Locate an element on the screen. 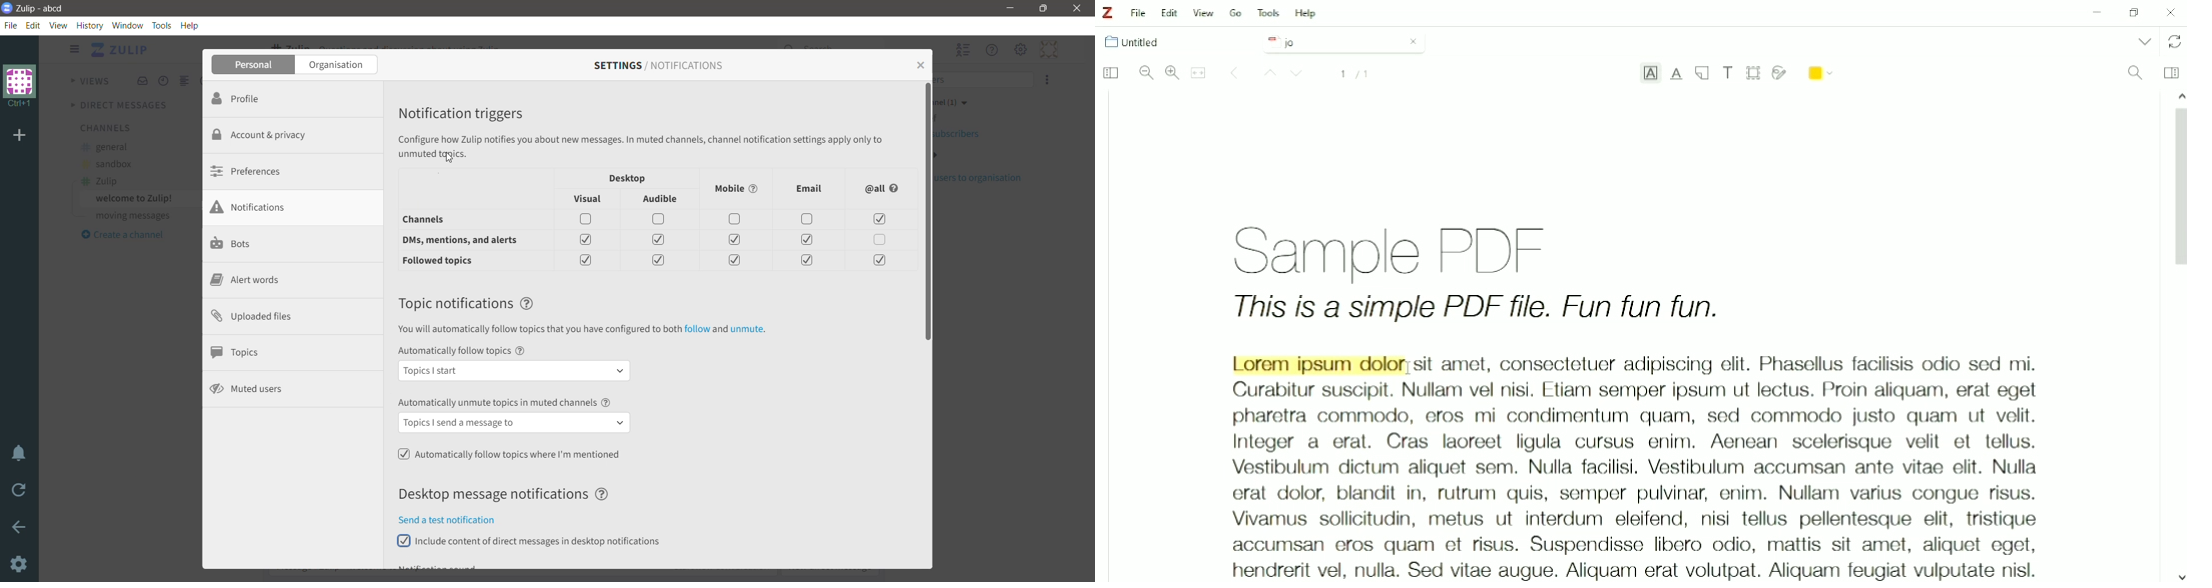 This screenshot has width=2212, height=588. Set 'Automatically follow topics' is located at coordinates (516, 364).